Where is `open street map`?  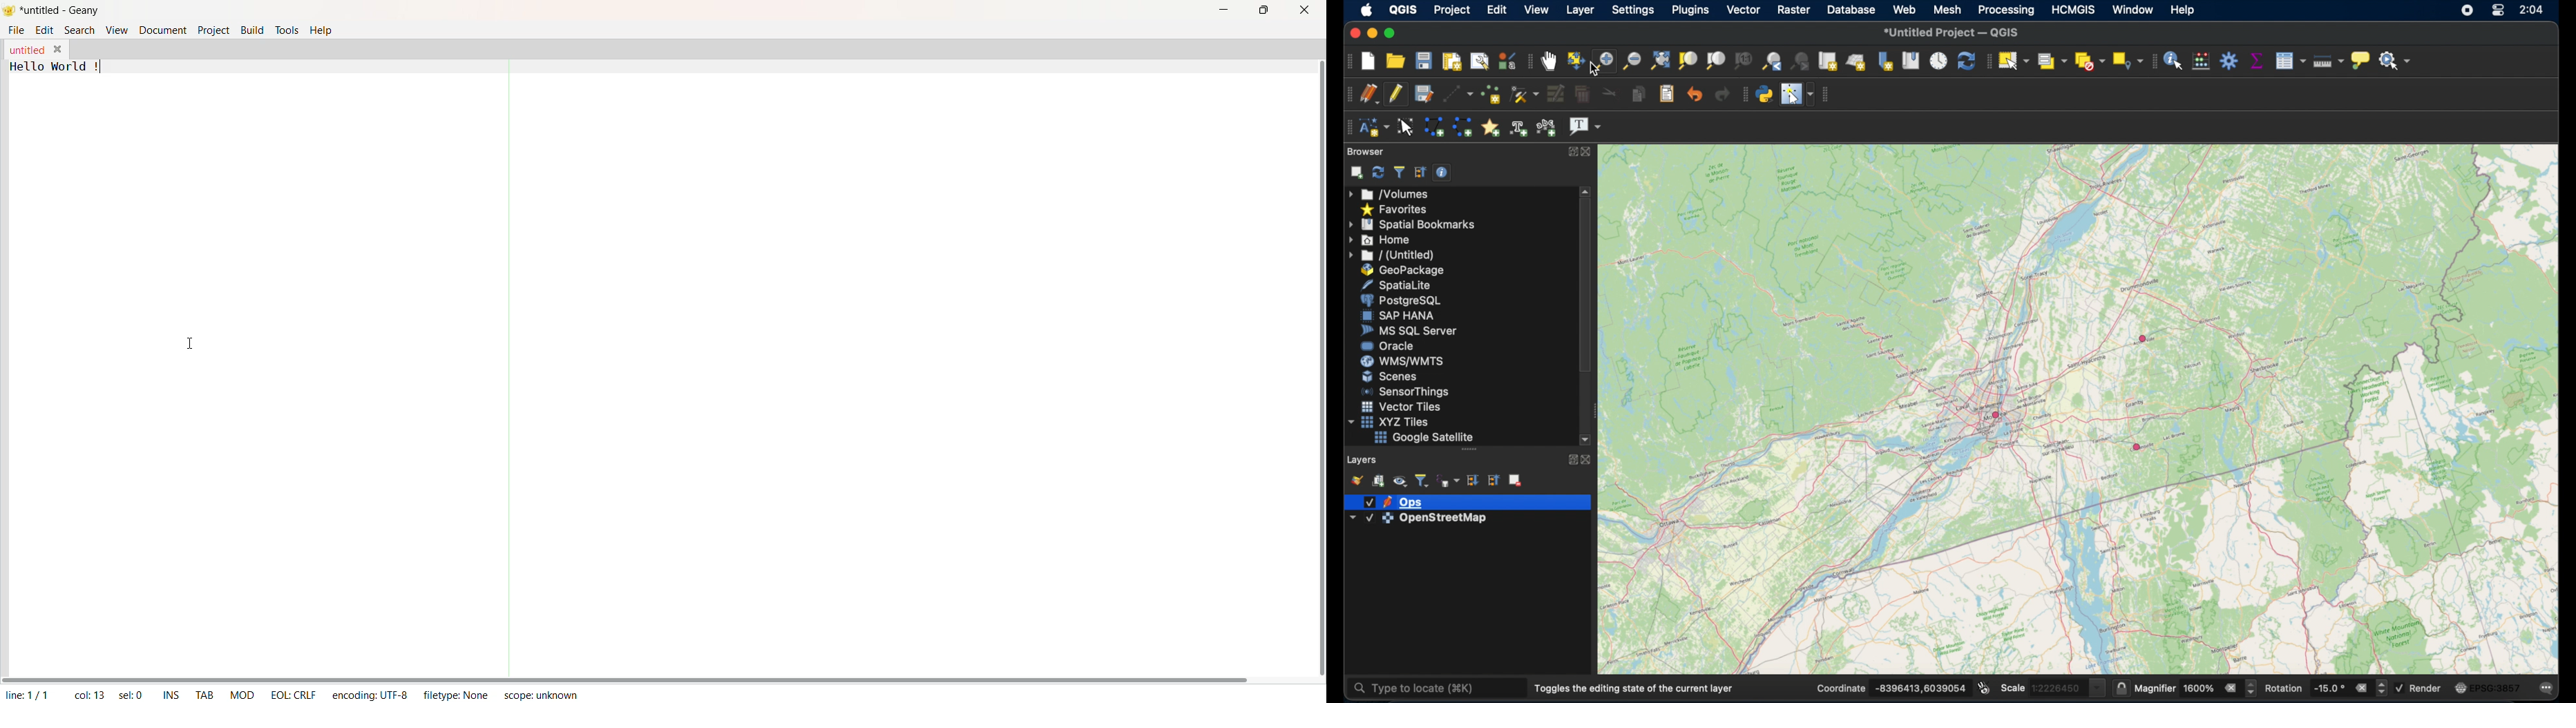 open street map is located at coordinates (2340, 374).